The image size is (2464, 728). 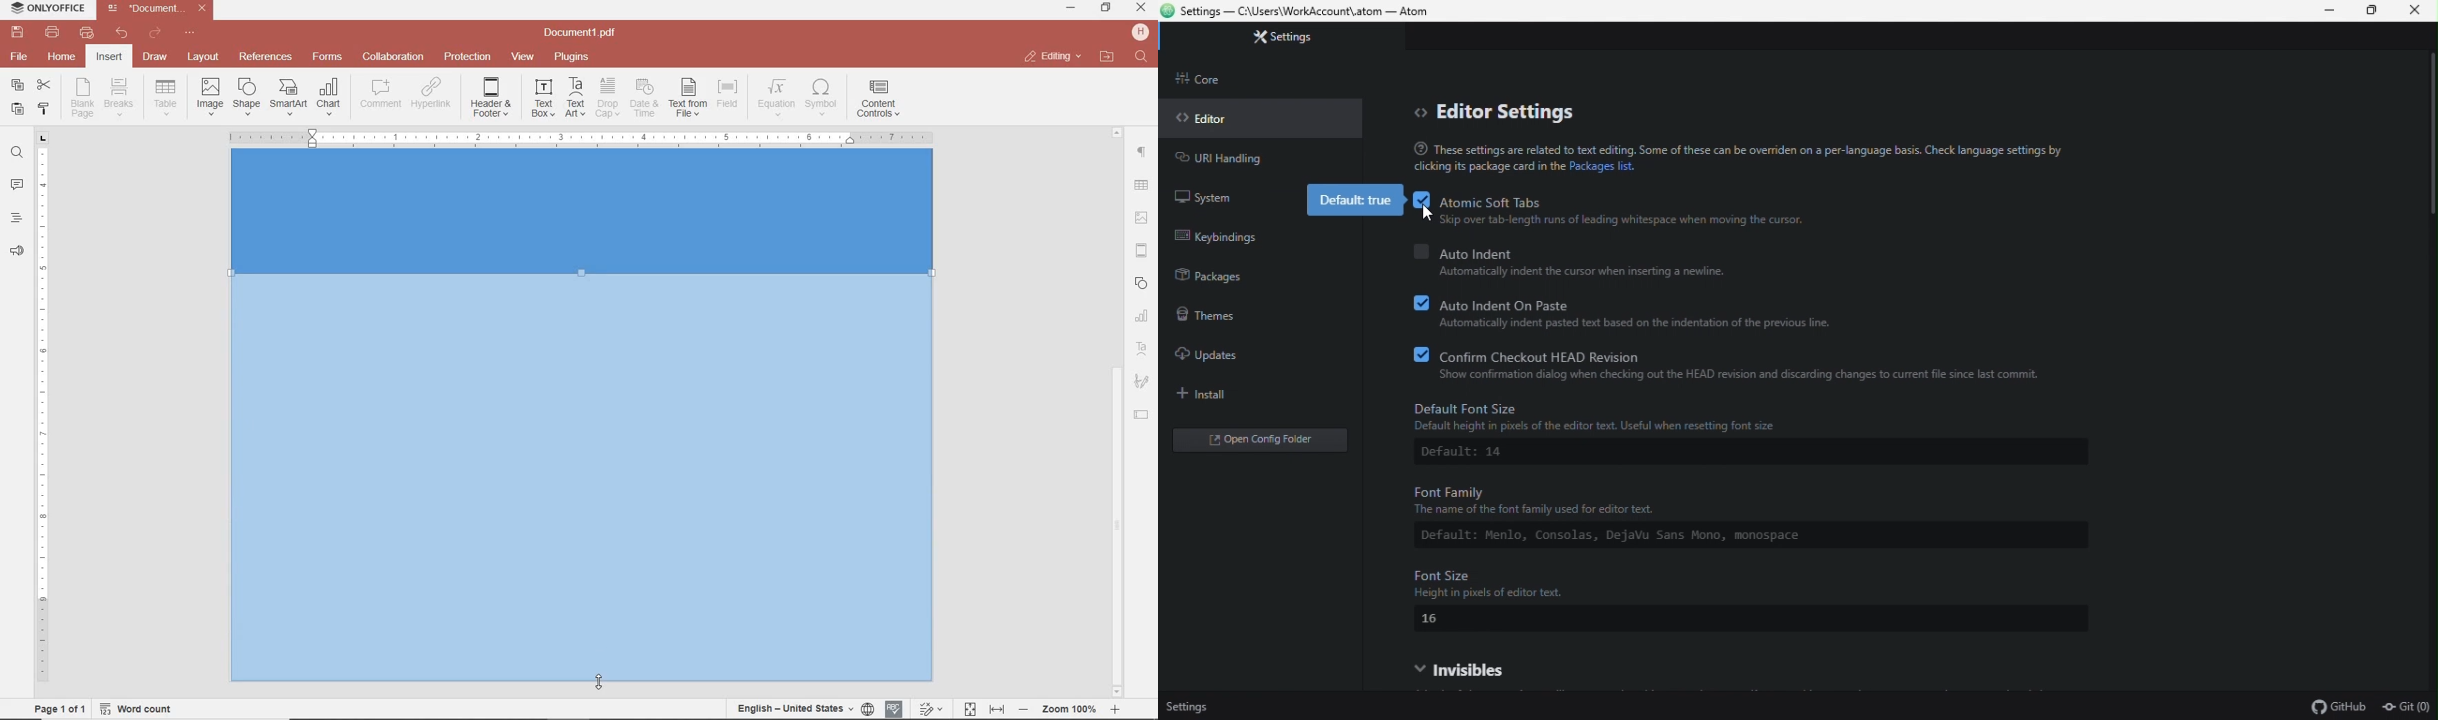 I want to click on EDIT HEADER OR FOOTER, so click(x=492, y=98).